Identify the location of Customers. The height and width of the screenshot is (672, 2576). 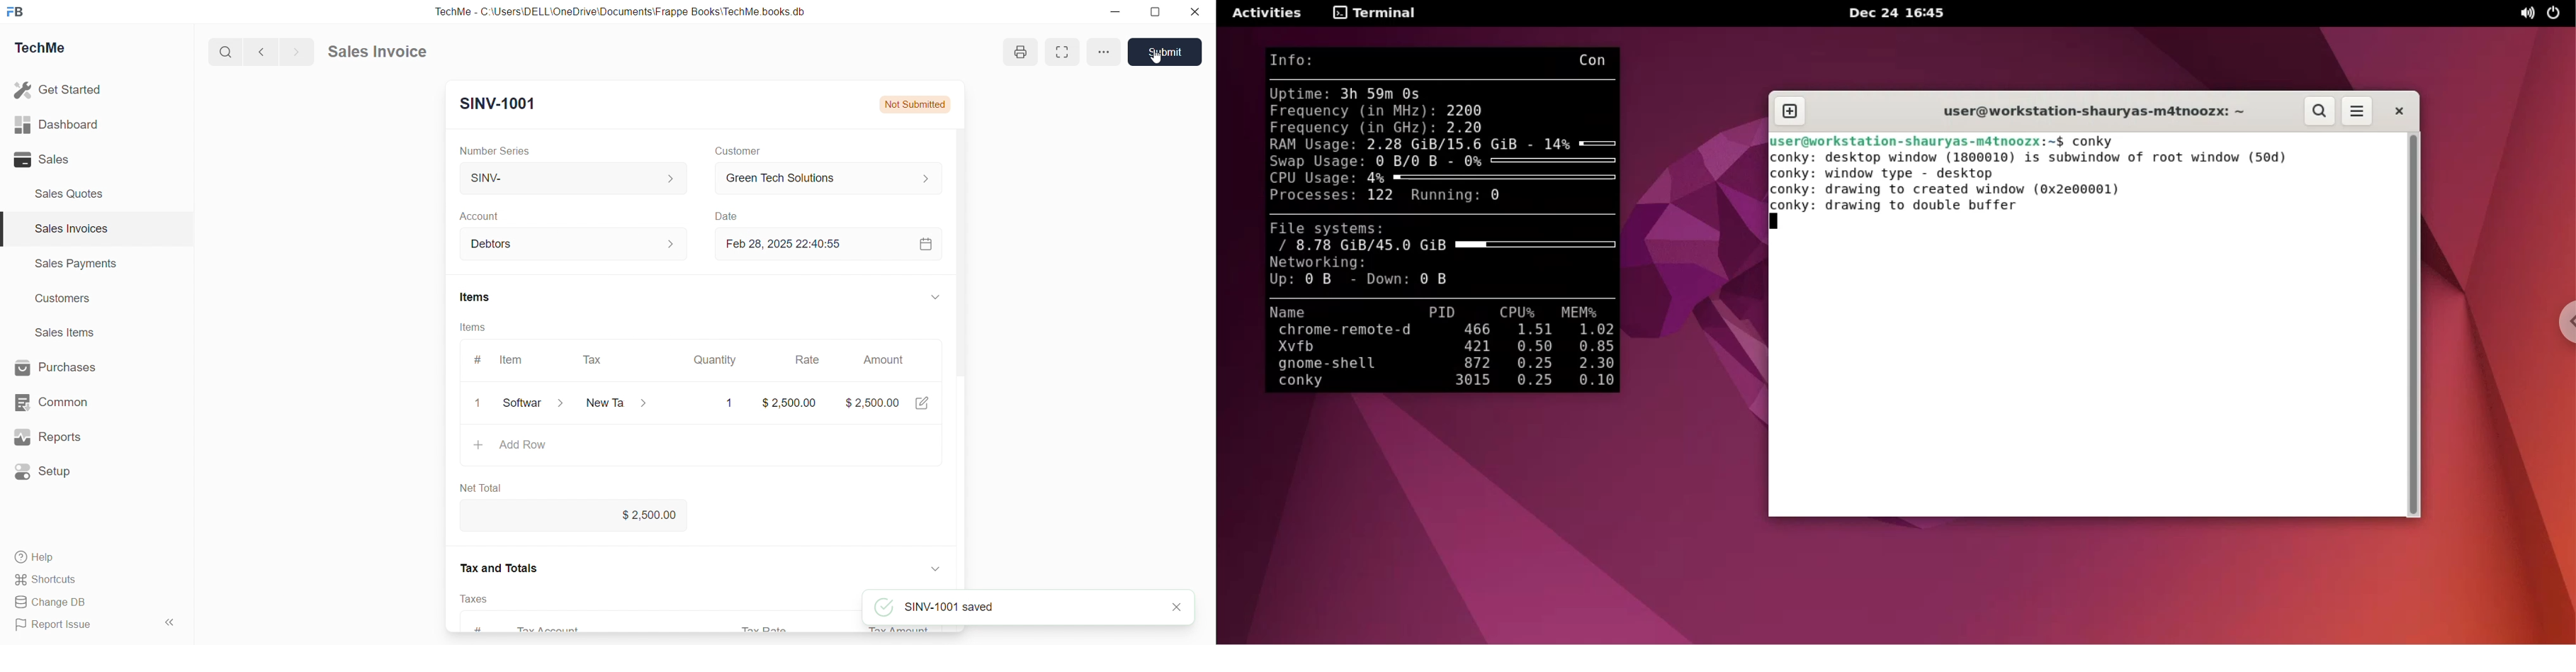
(65, 300).